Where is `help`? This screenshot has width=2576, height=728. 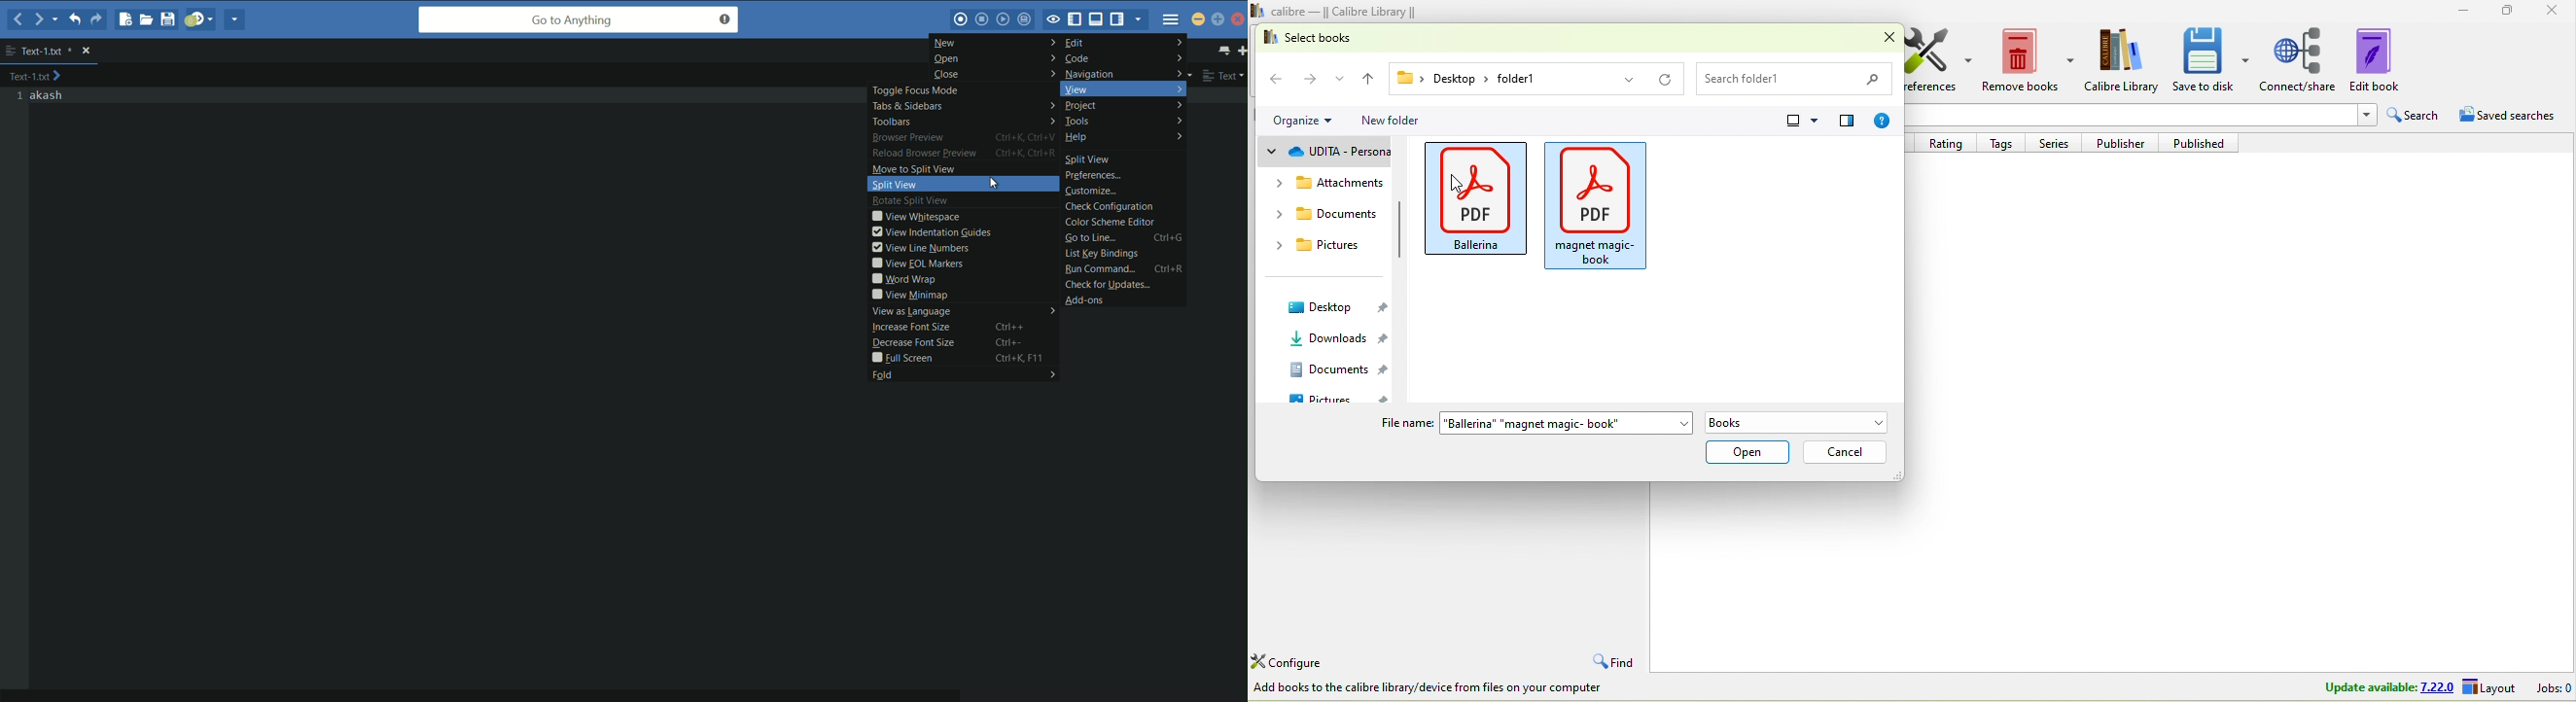 help is located at coordinates (1124, 138).